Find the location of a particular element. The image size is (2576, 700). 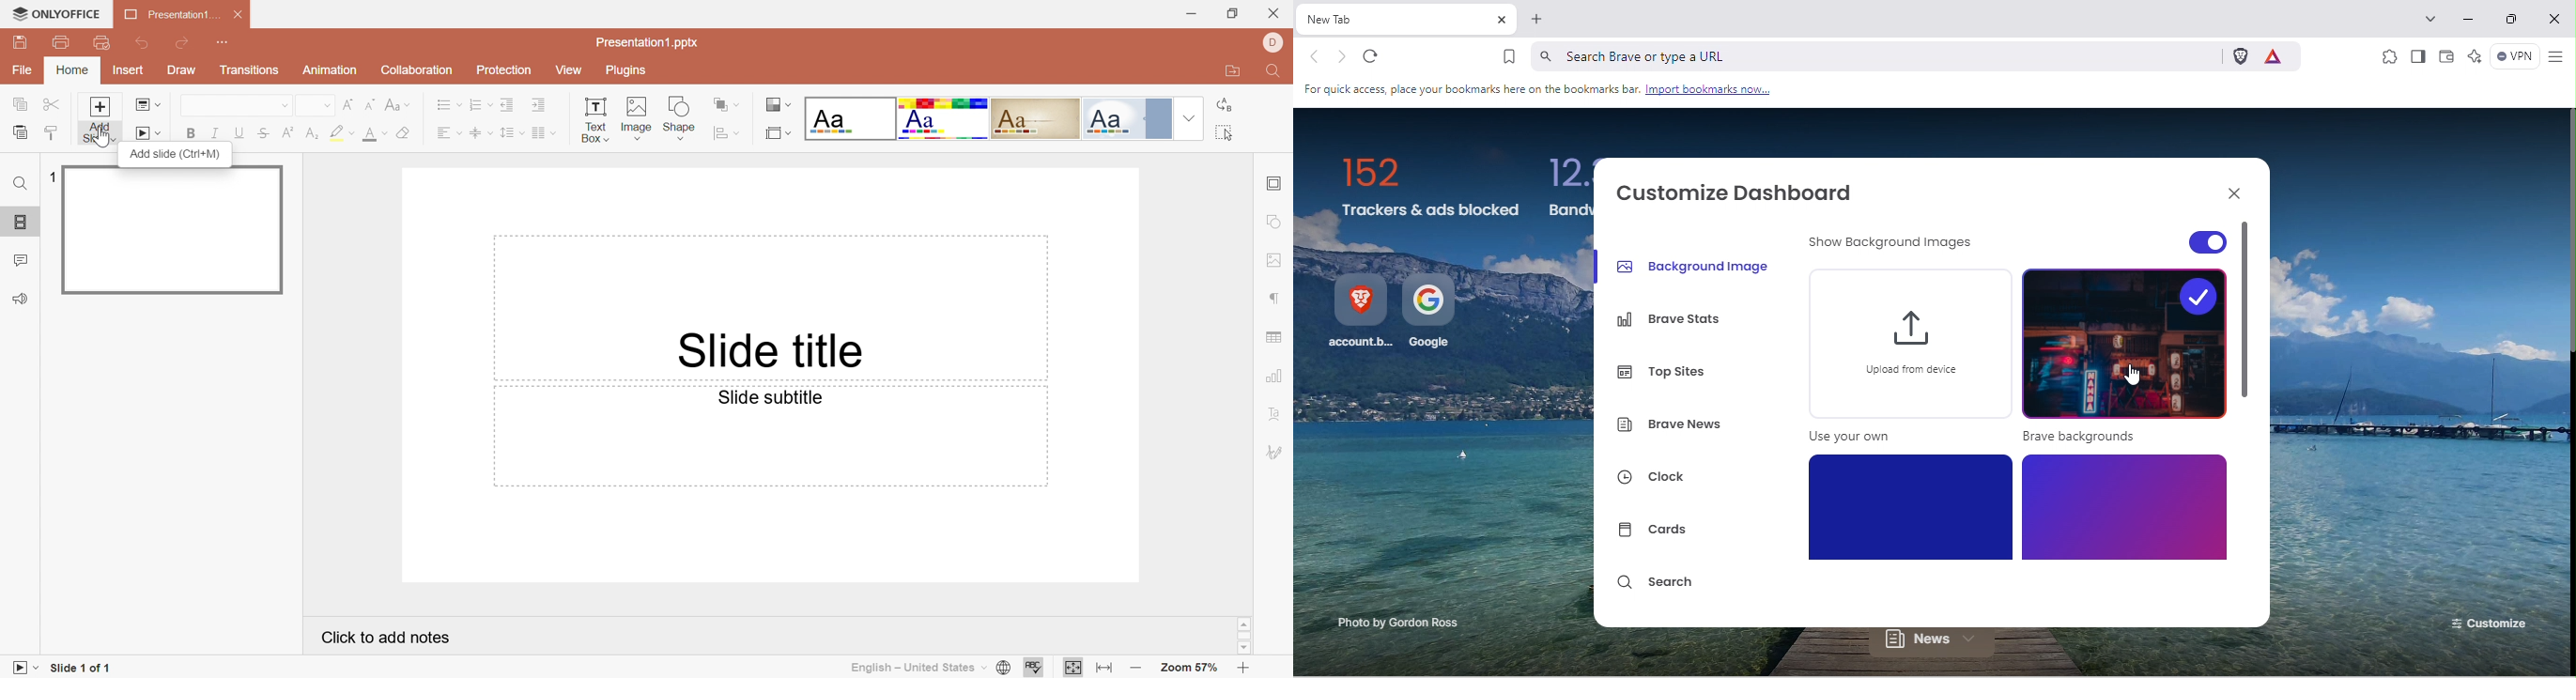

Minimize is located at coordinates (1192, 15).